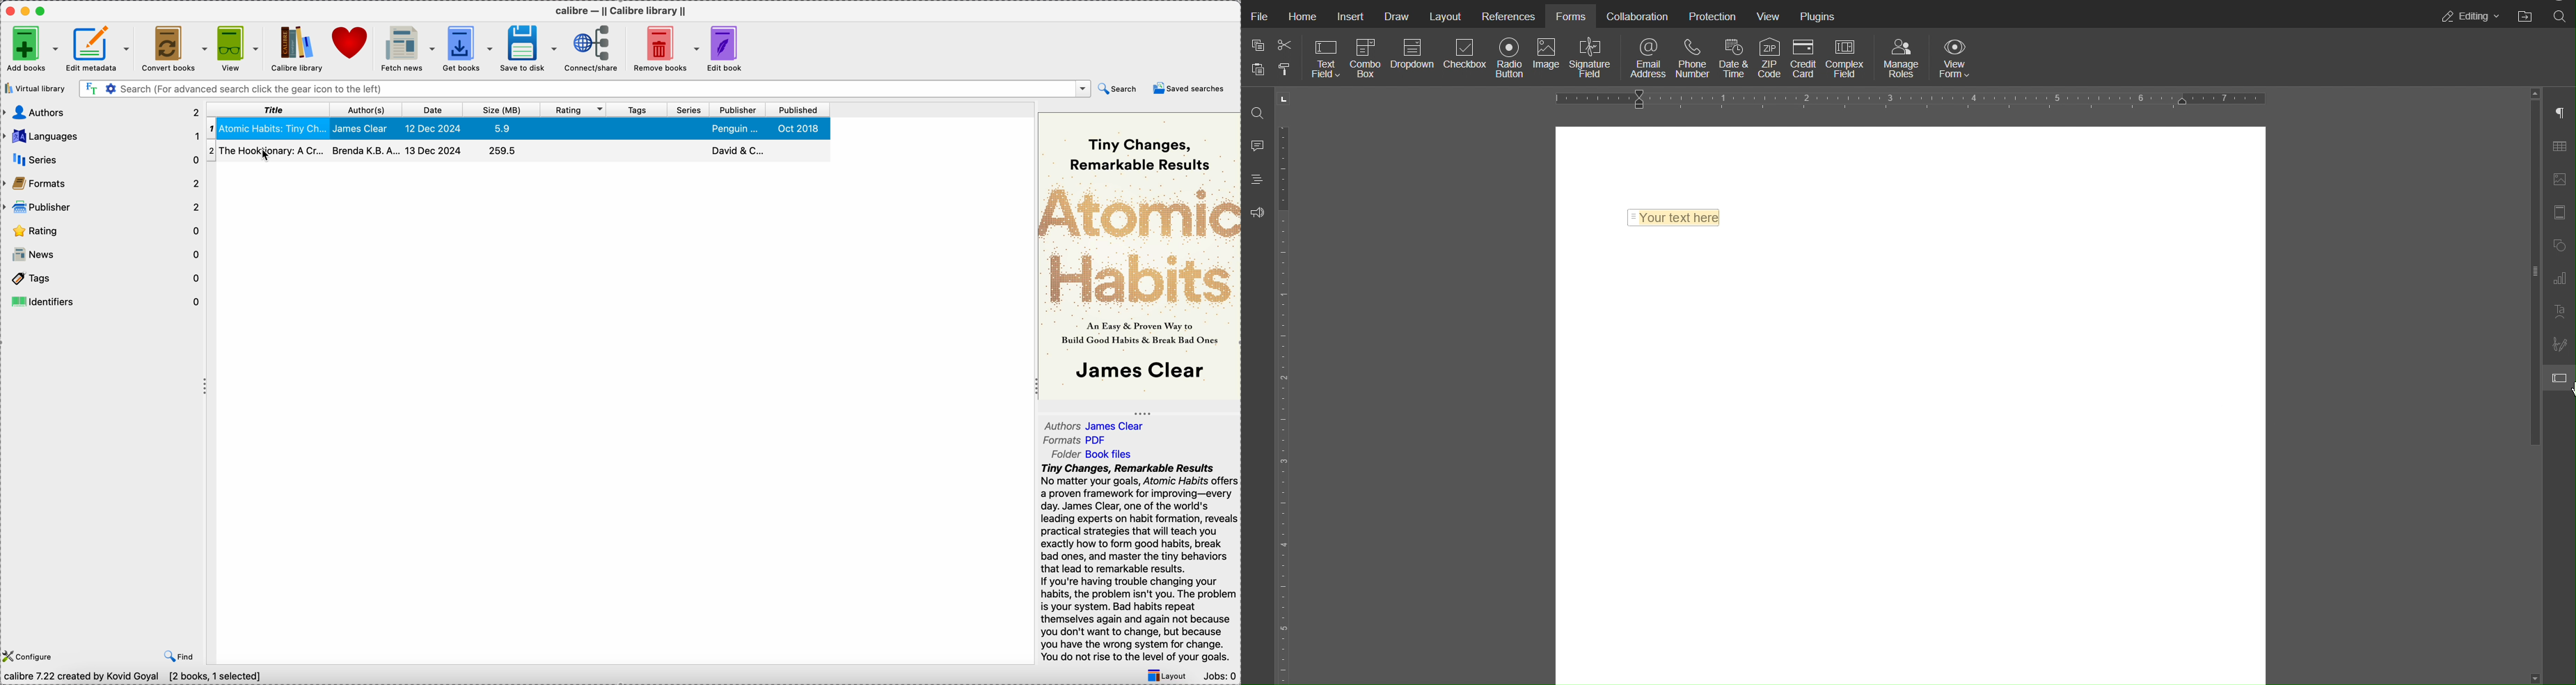 The height and width of the screenshot is (700, 2576). Describe the element at coordinates (1302, 17) in the screenshot. I see `Home` at that location.